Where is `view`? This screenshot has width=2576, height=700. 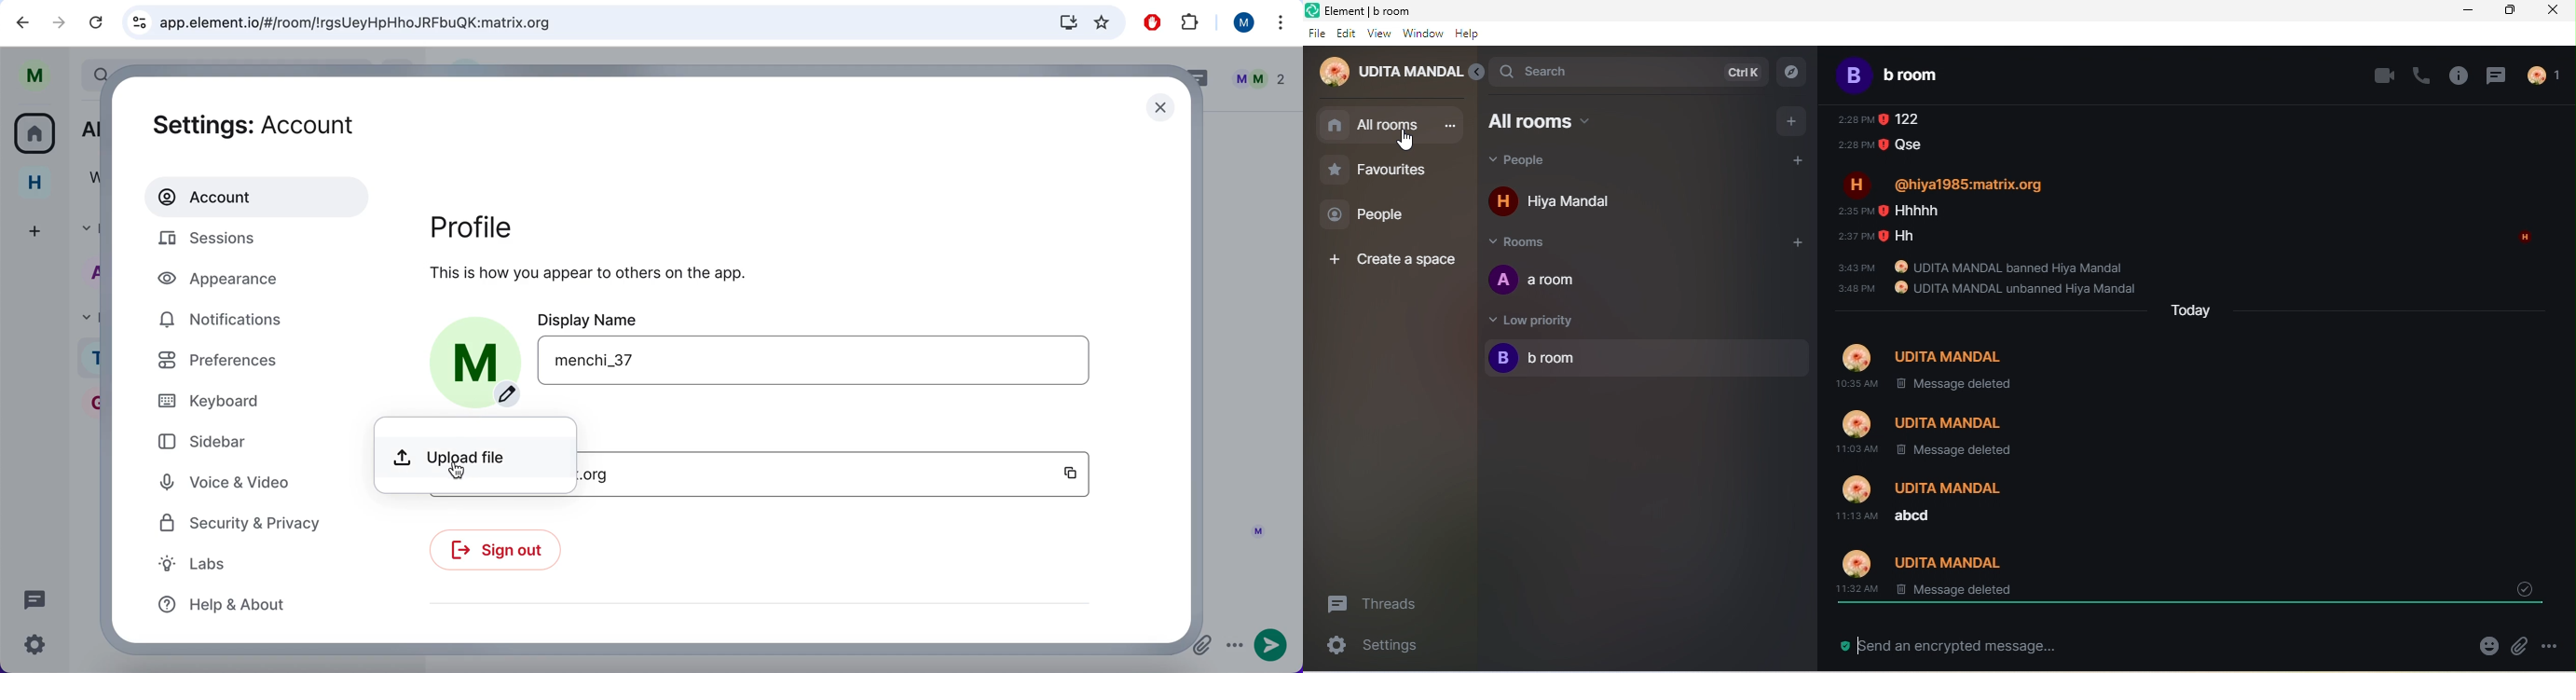
view is located at coordinates (1379, 35).